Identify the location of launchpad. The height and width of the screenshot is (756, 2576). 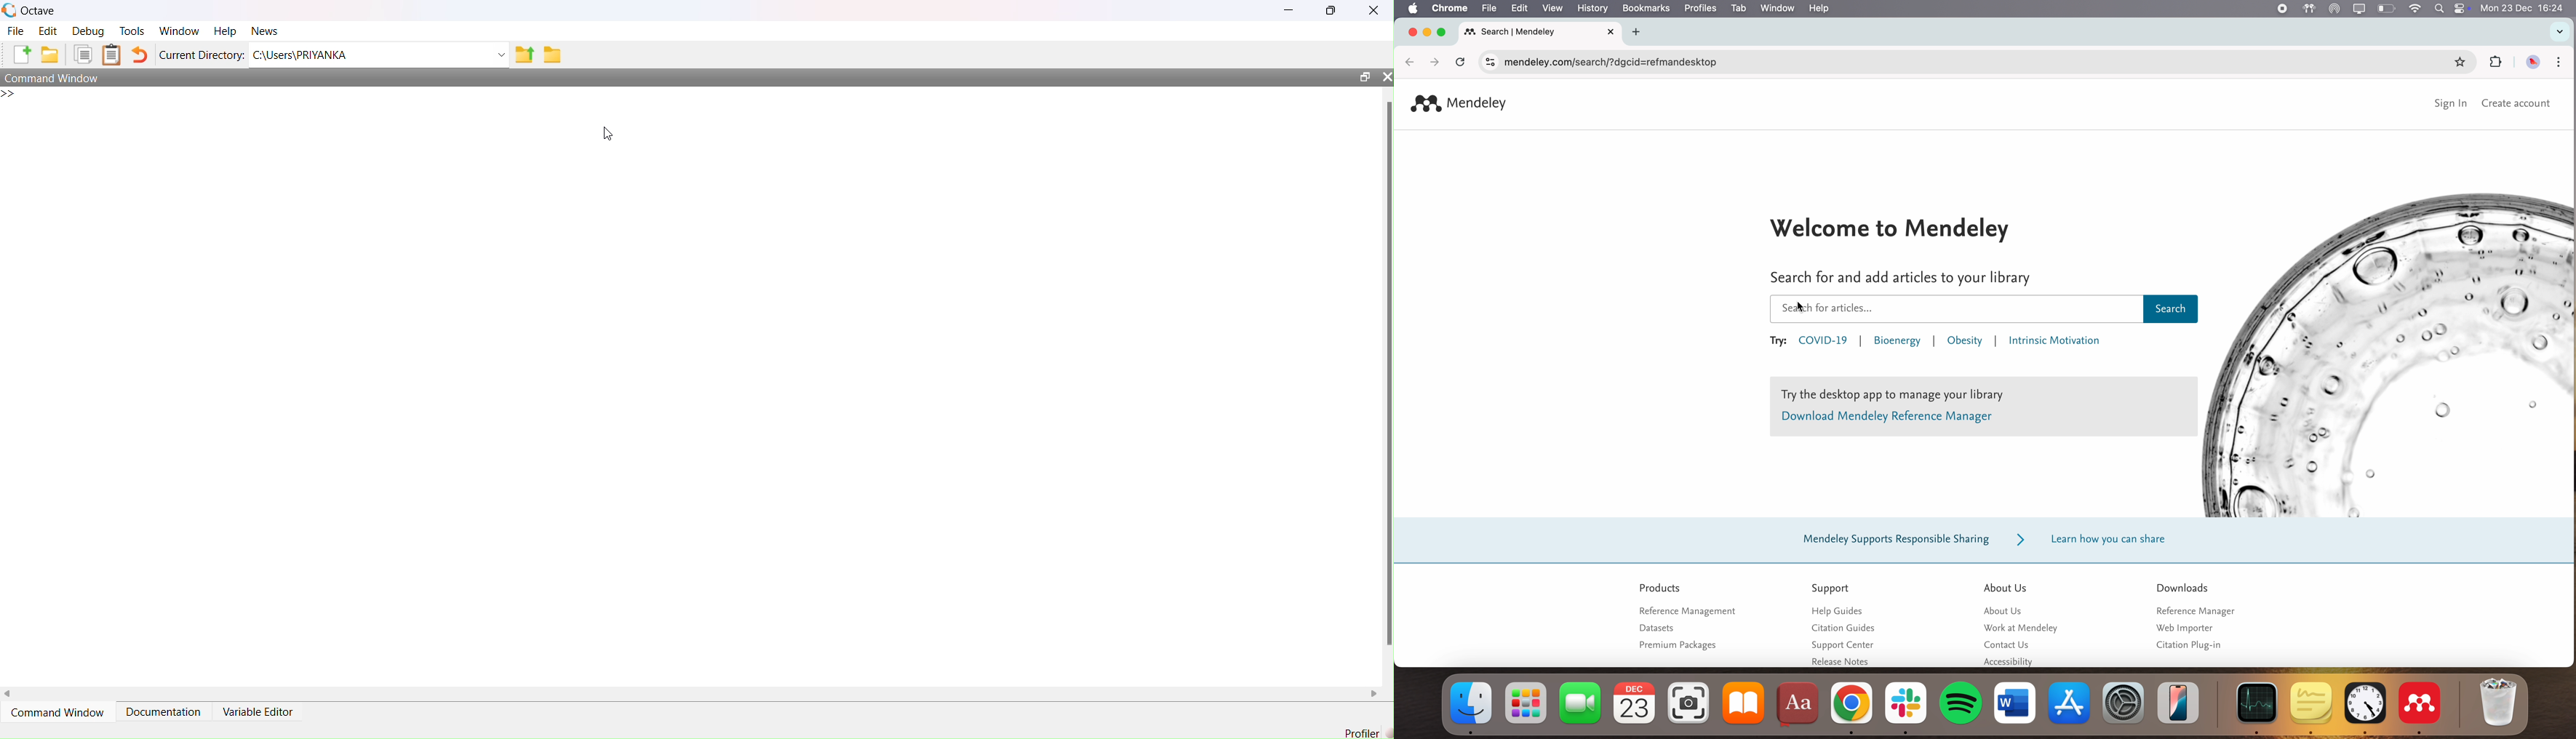
(1527, 703).